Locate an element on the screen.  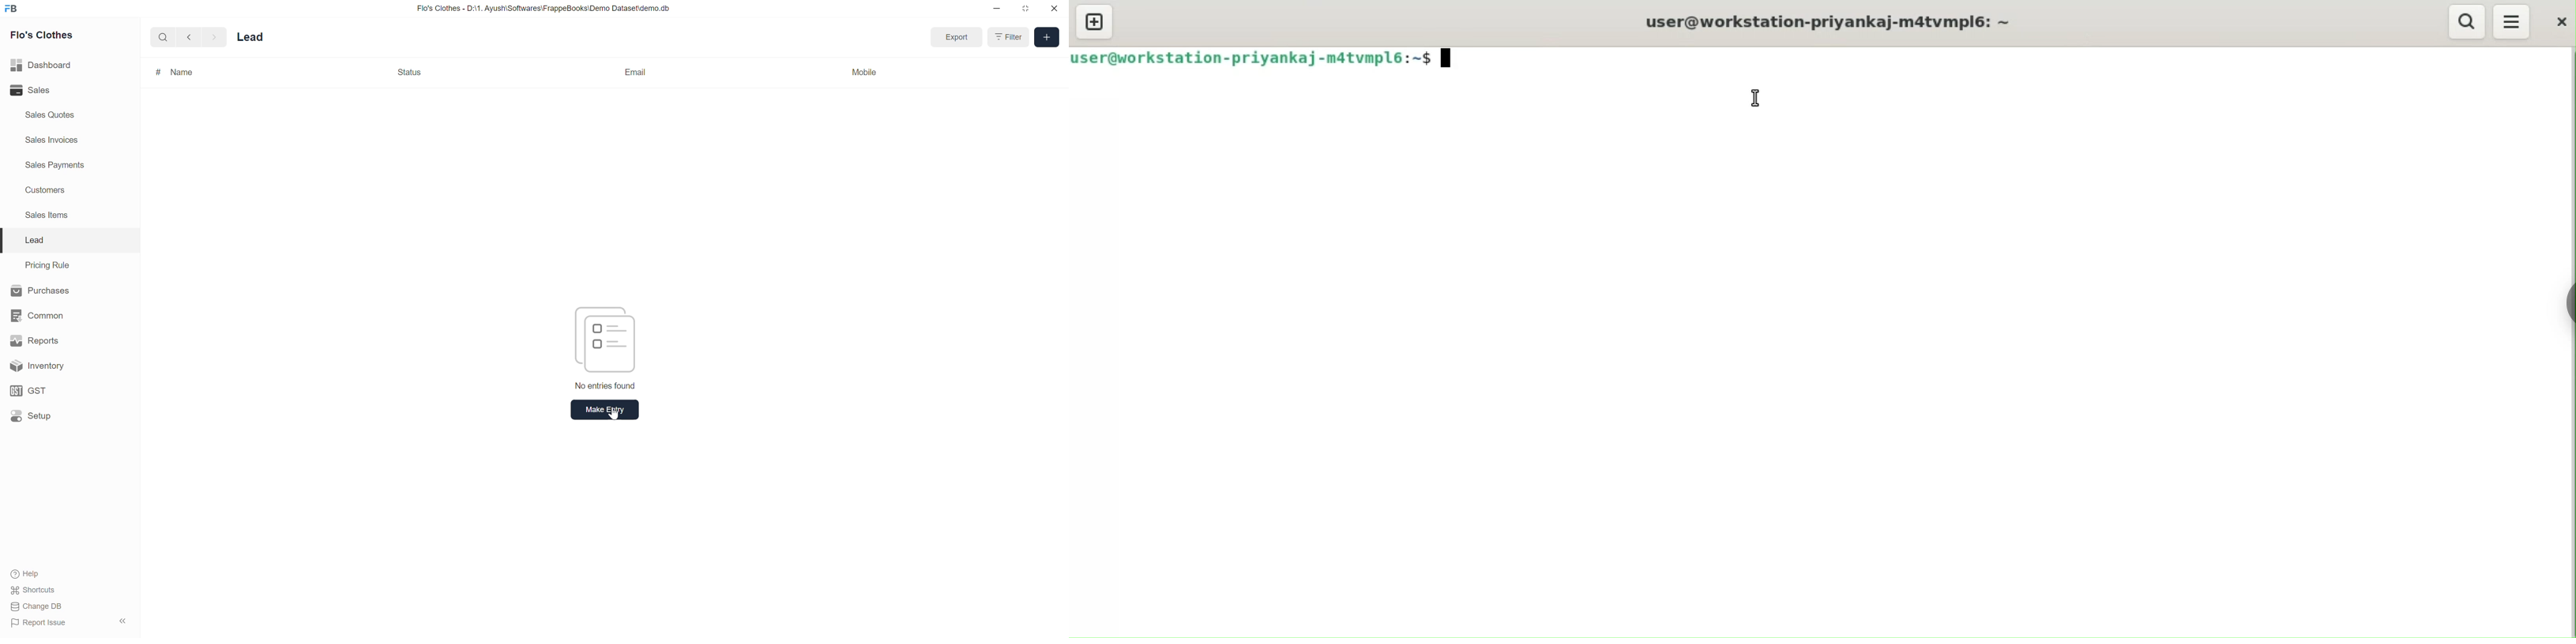
Pricing Rule is located at coordinates (46, 264).